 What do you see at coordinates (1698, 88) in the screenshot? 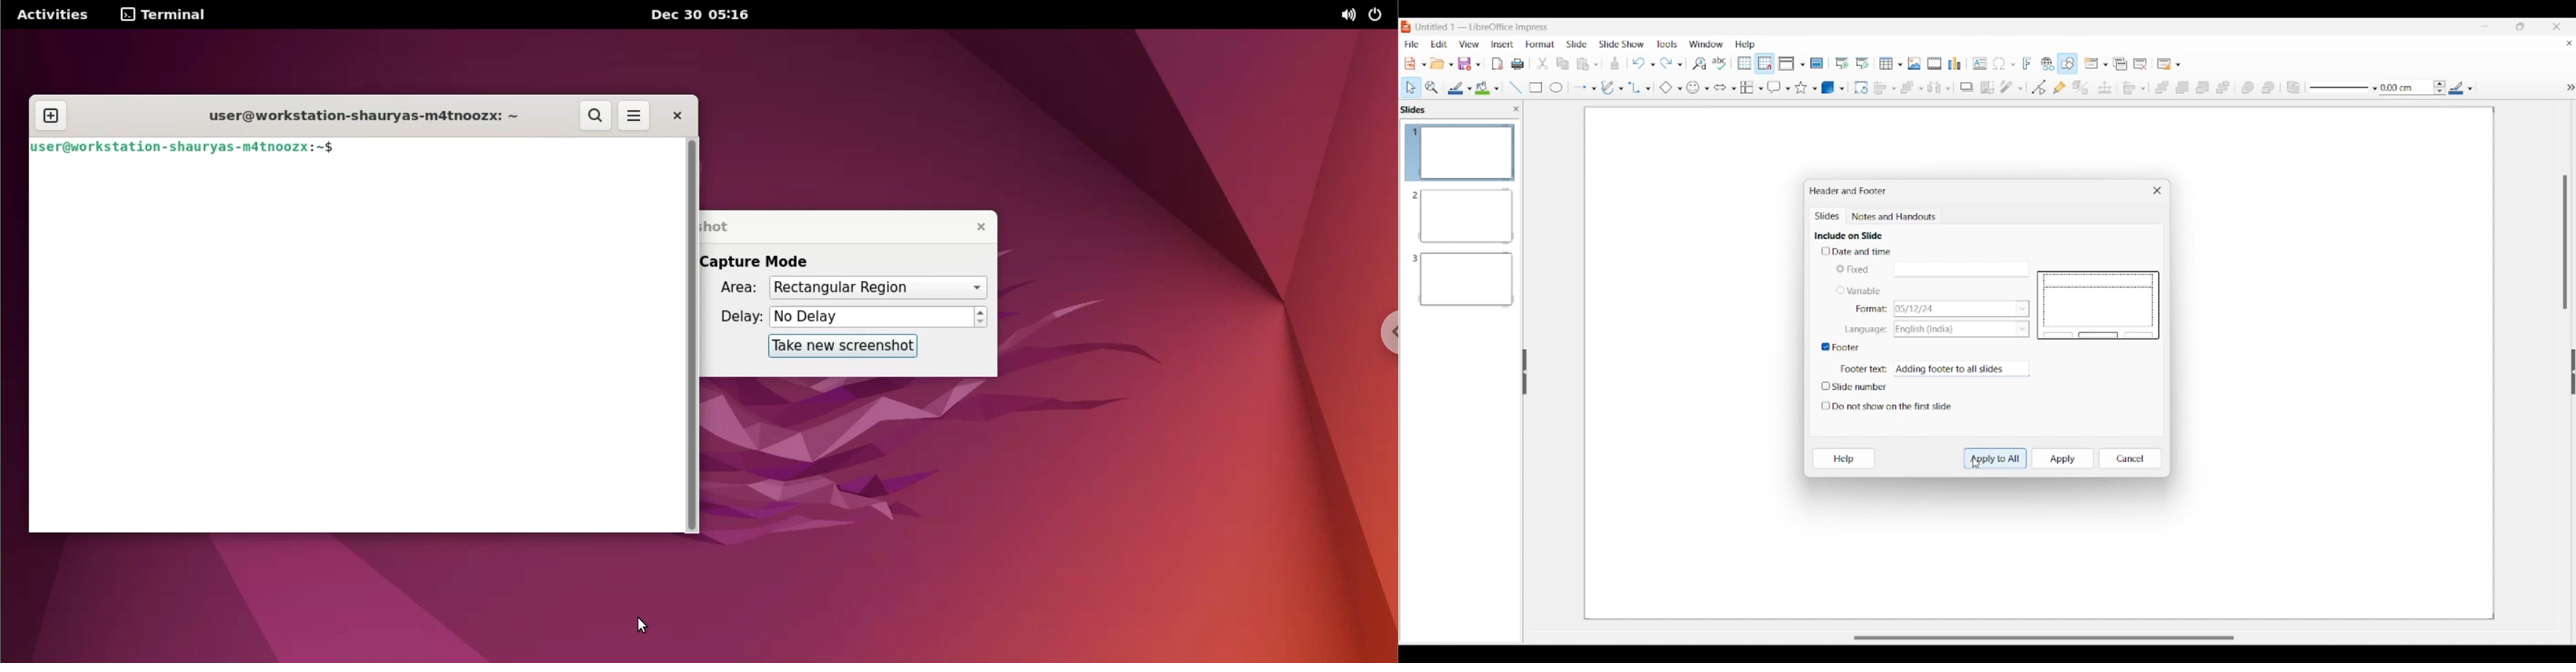
I see `Symbol shape options` at bounding box center [1698, 88].